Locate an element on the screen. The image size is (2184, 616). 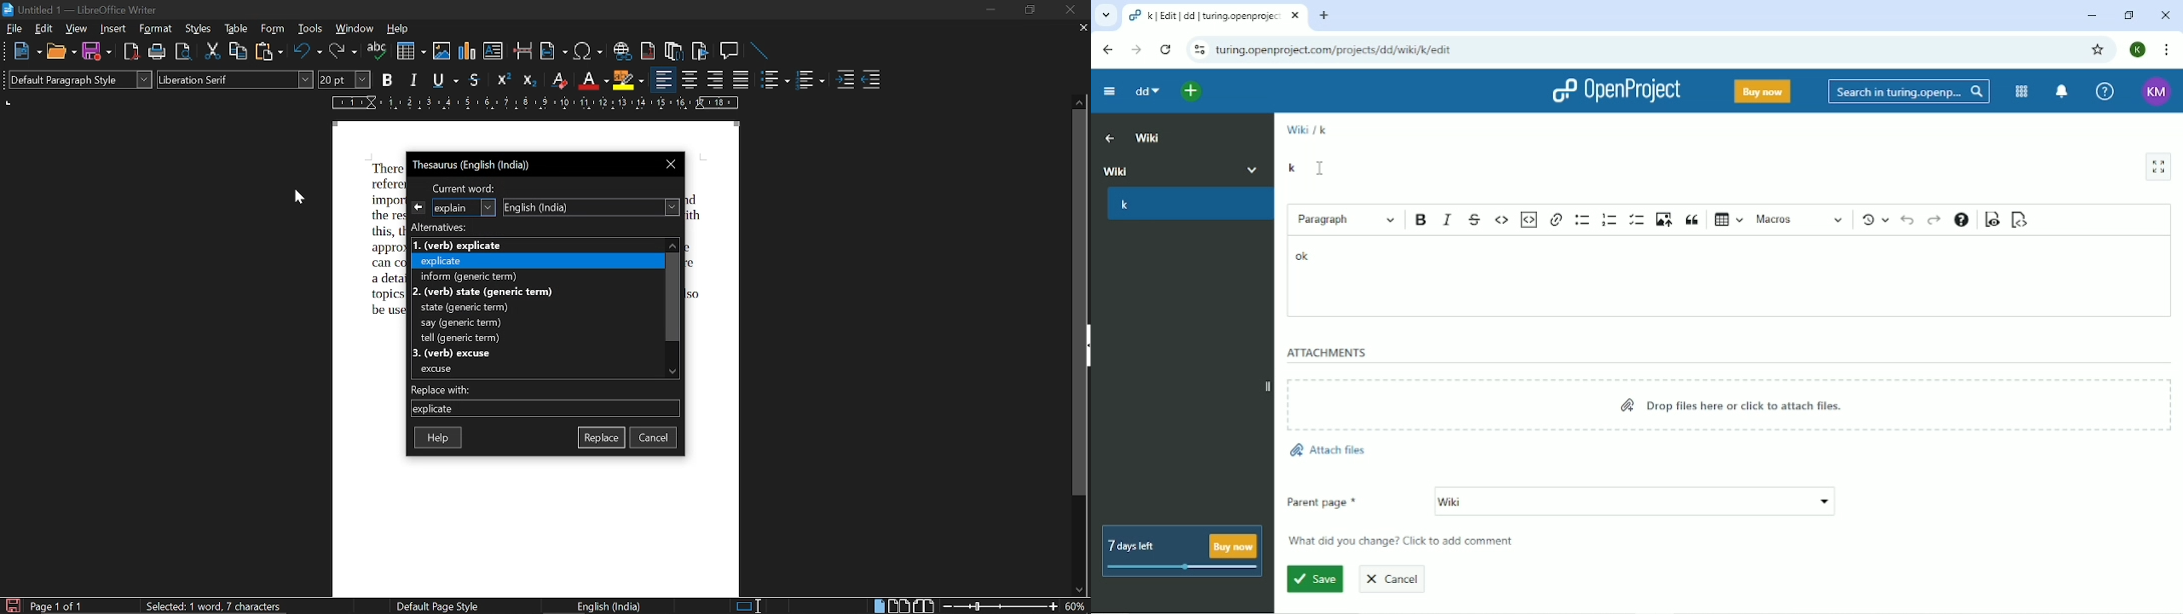
Bo a pr rerth
state (generic term)
say (generic term)
tall taaric barn} is located at coordinates (535, 314).